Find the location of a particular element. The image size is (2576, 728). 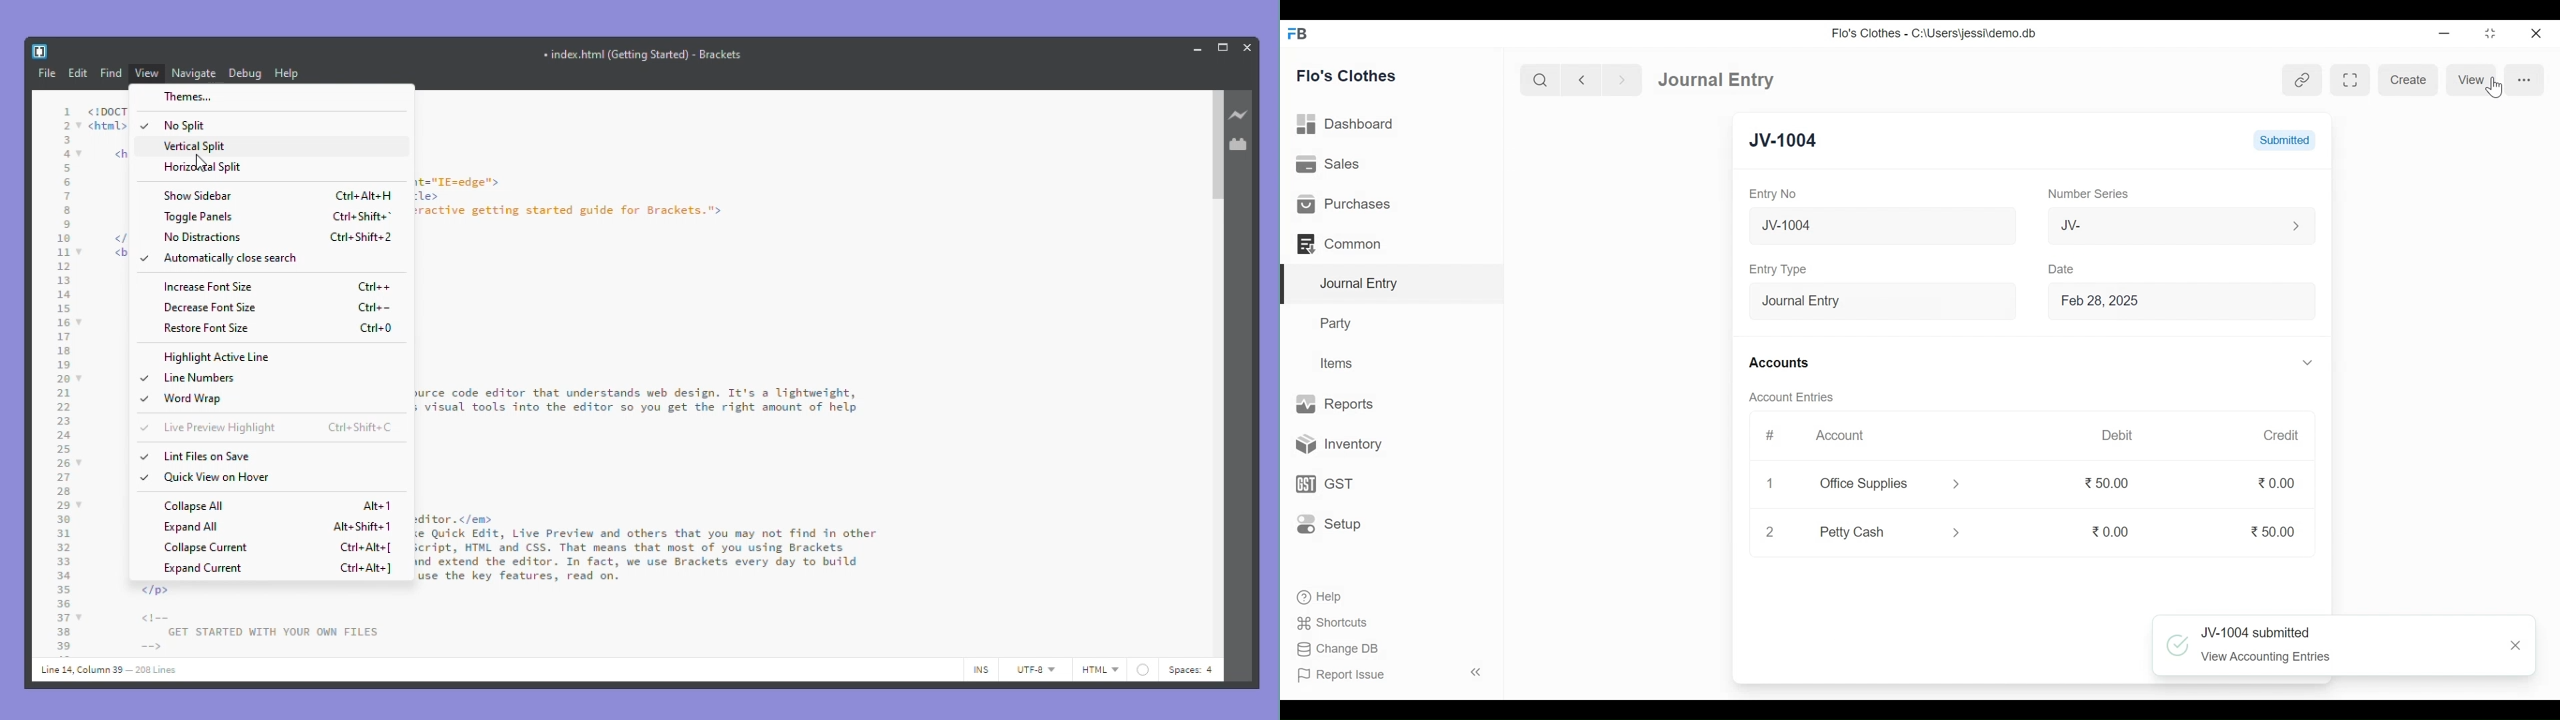

26 is located at coordinates (63, 462).